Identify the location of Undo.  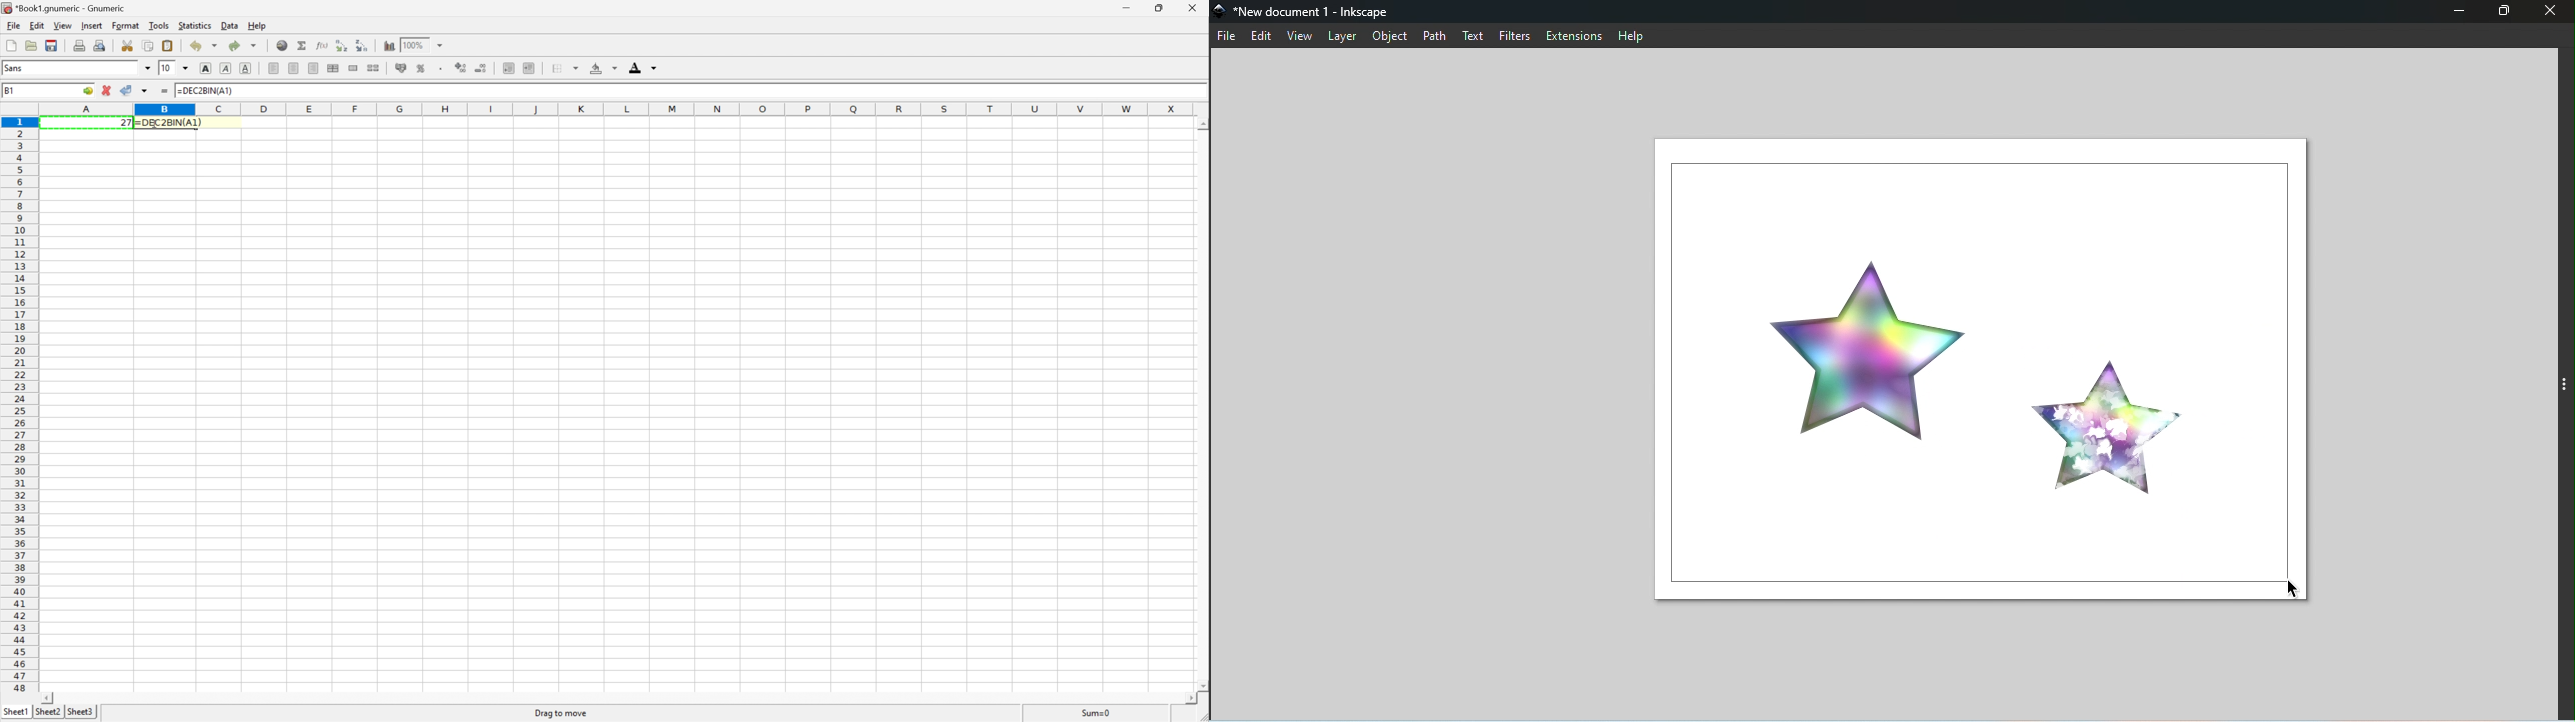
(204, 44).